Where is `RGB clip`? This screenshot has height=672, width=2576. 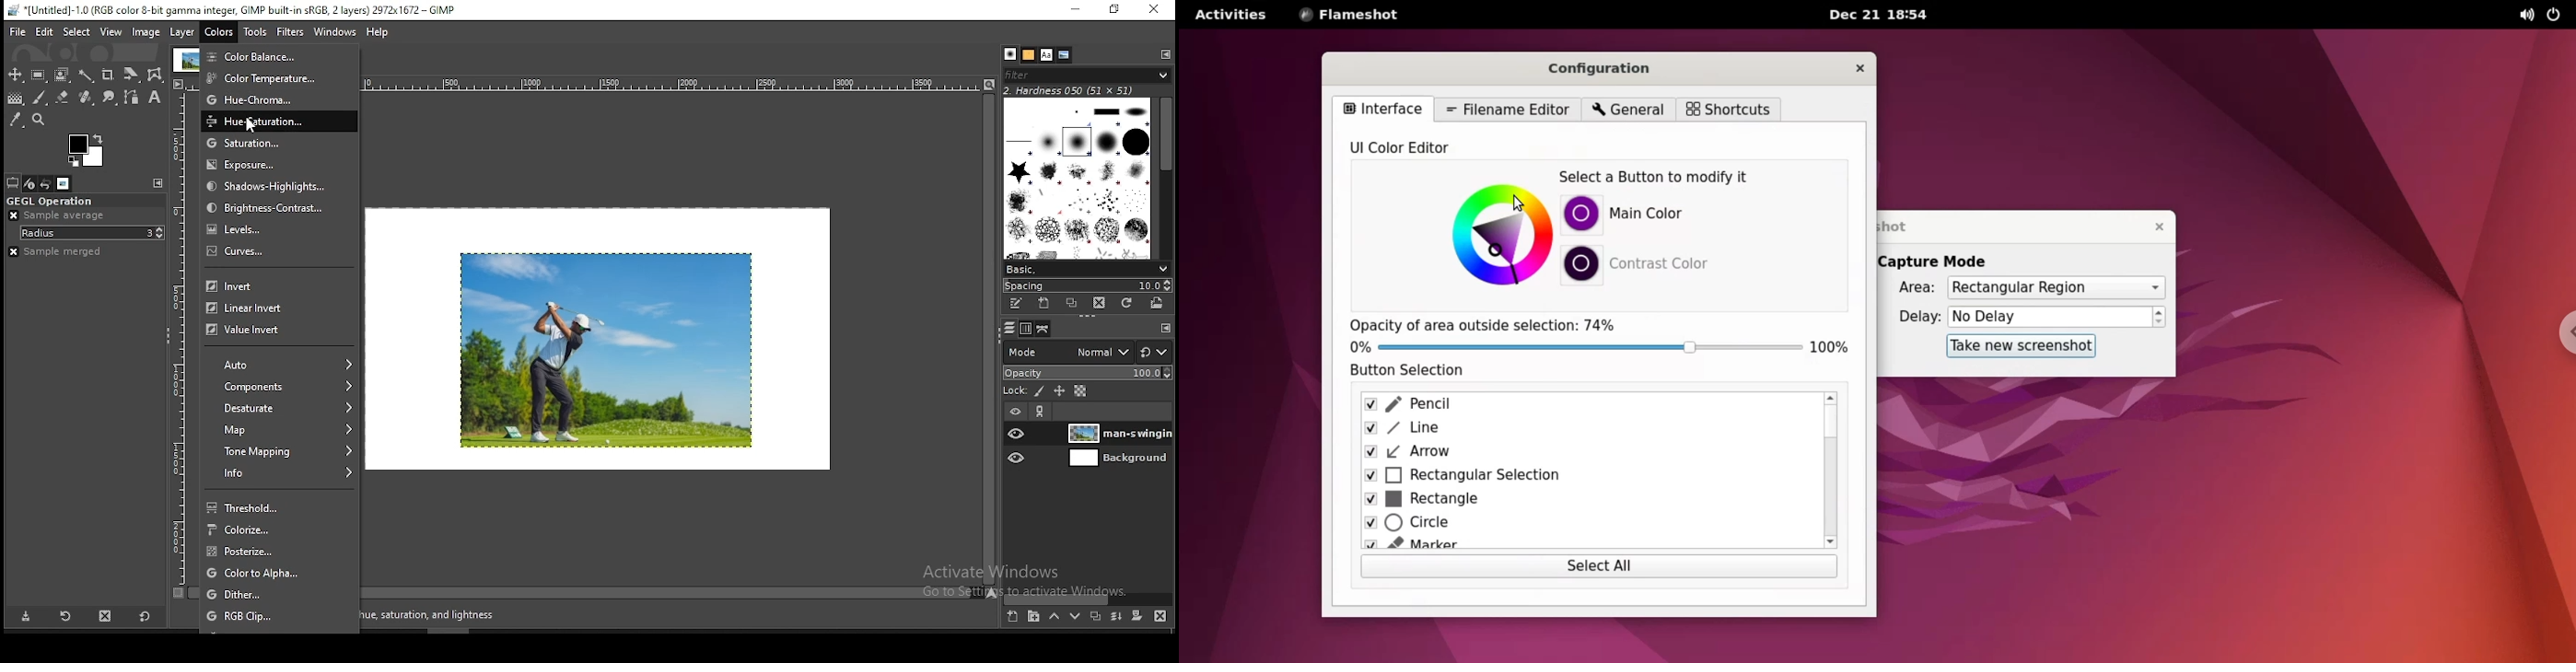 RGB clip is located at coordinates (280, 615).